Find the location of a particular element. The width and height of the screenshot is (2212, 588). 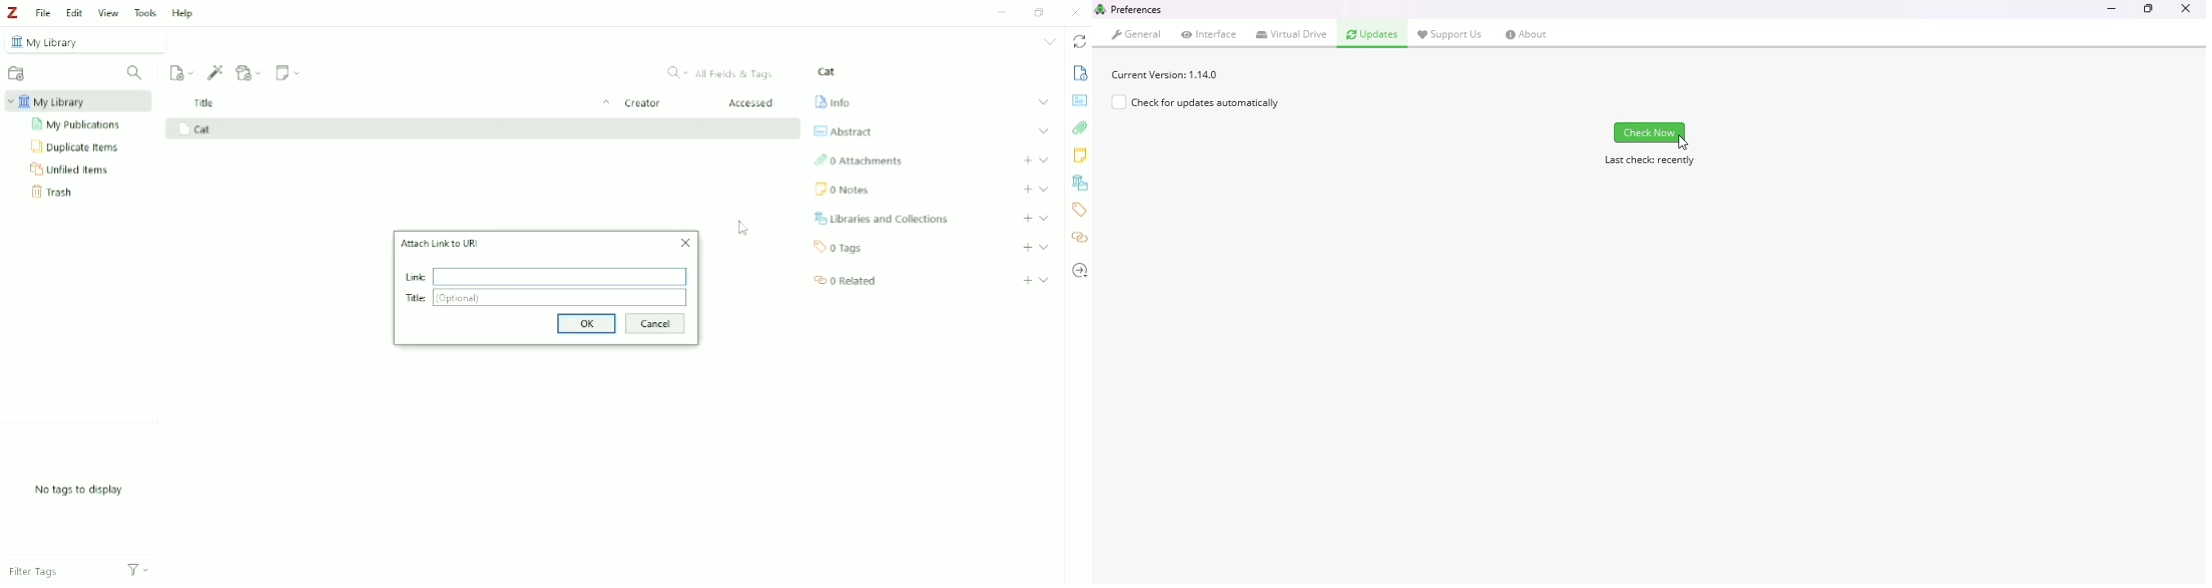

Restore down is located at coordinates (1042, 11).